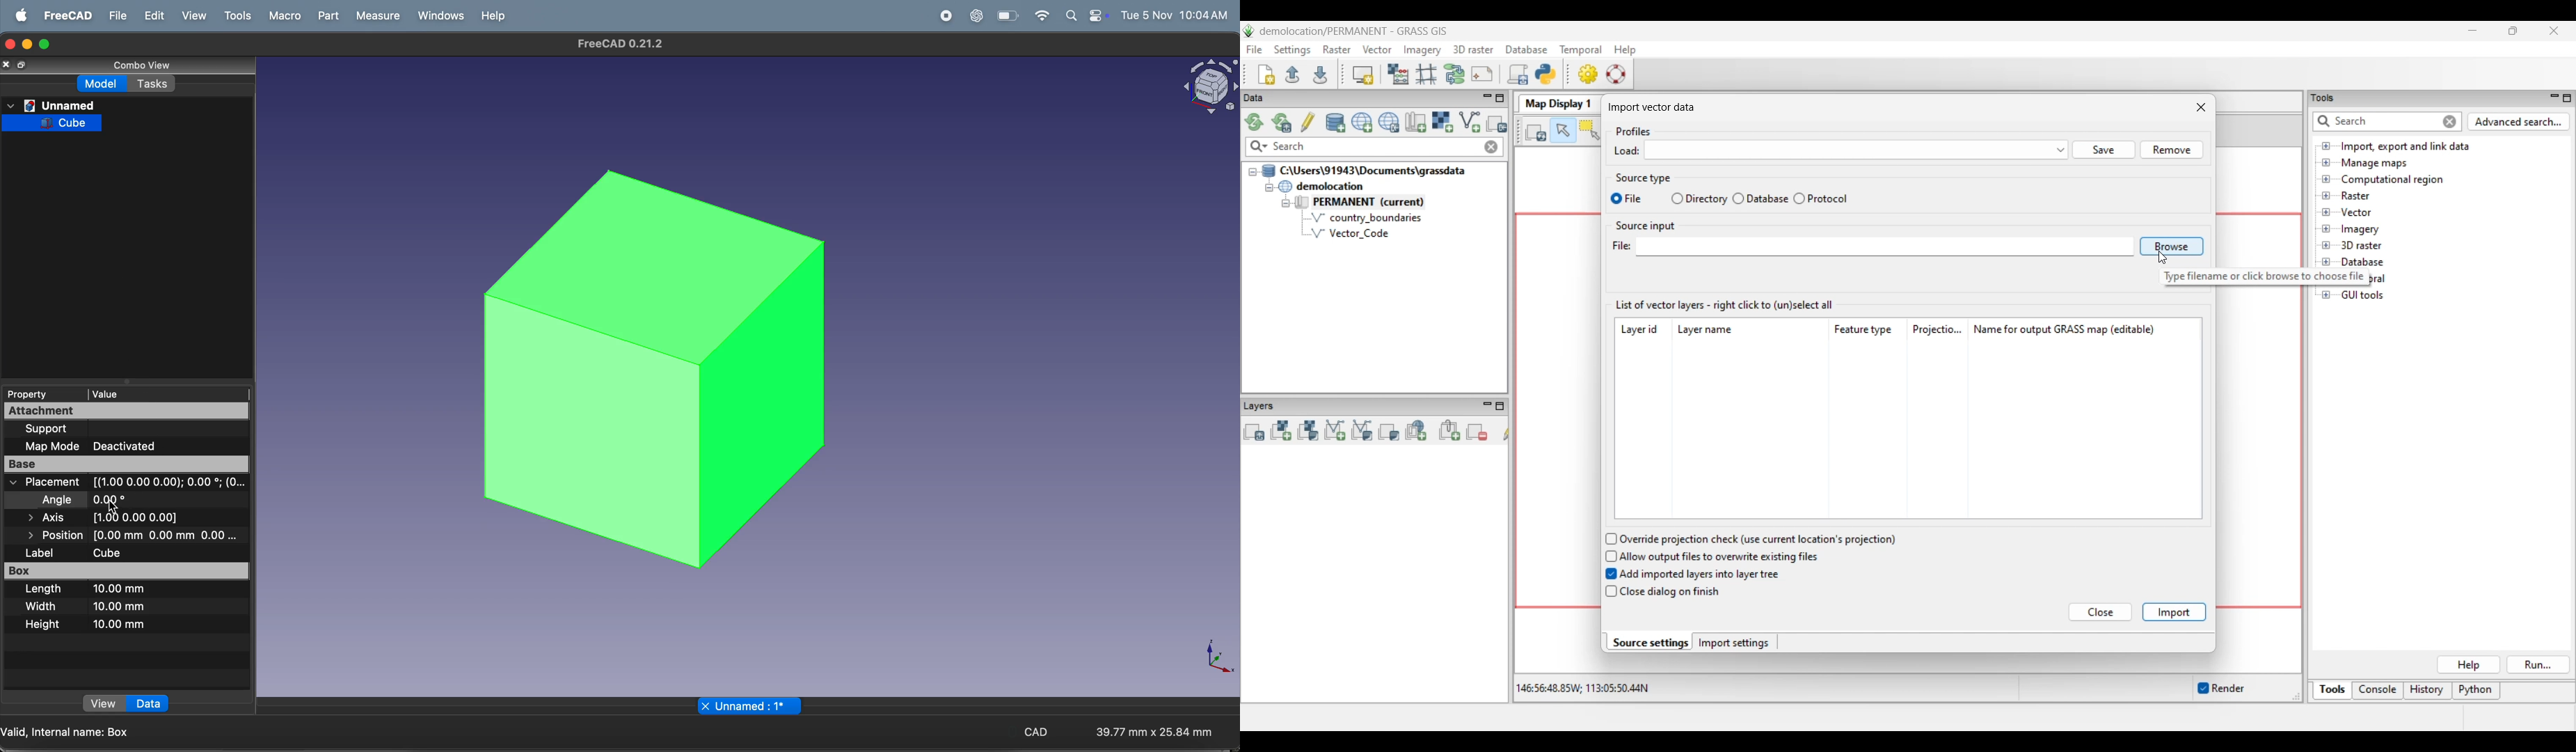 The image size is (2576, 756). I want to click on 3d cube, so click(668, 354).